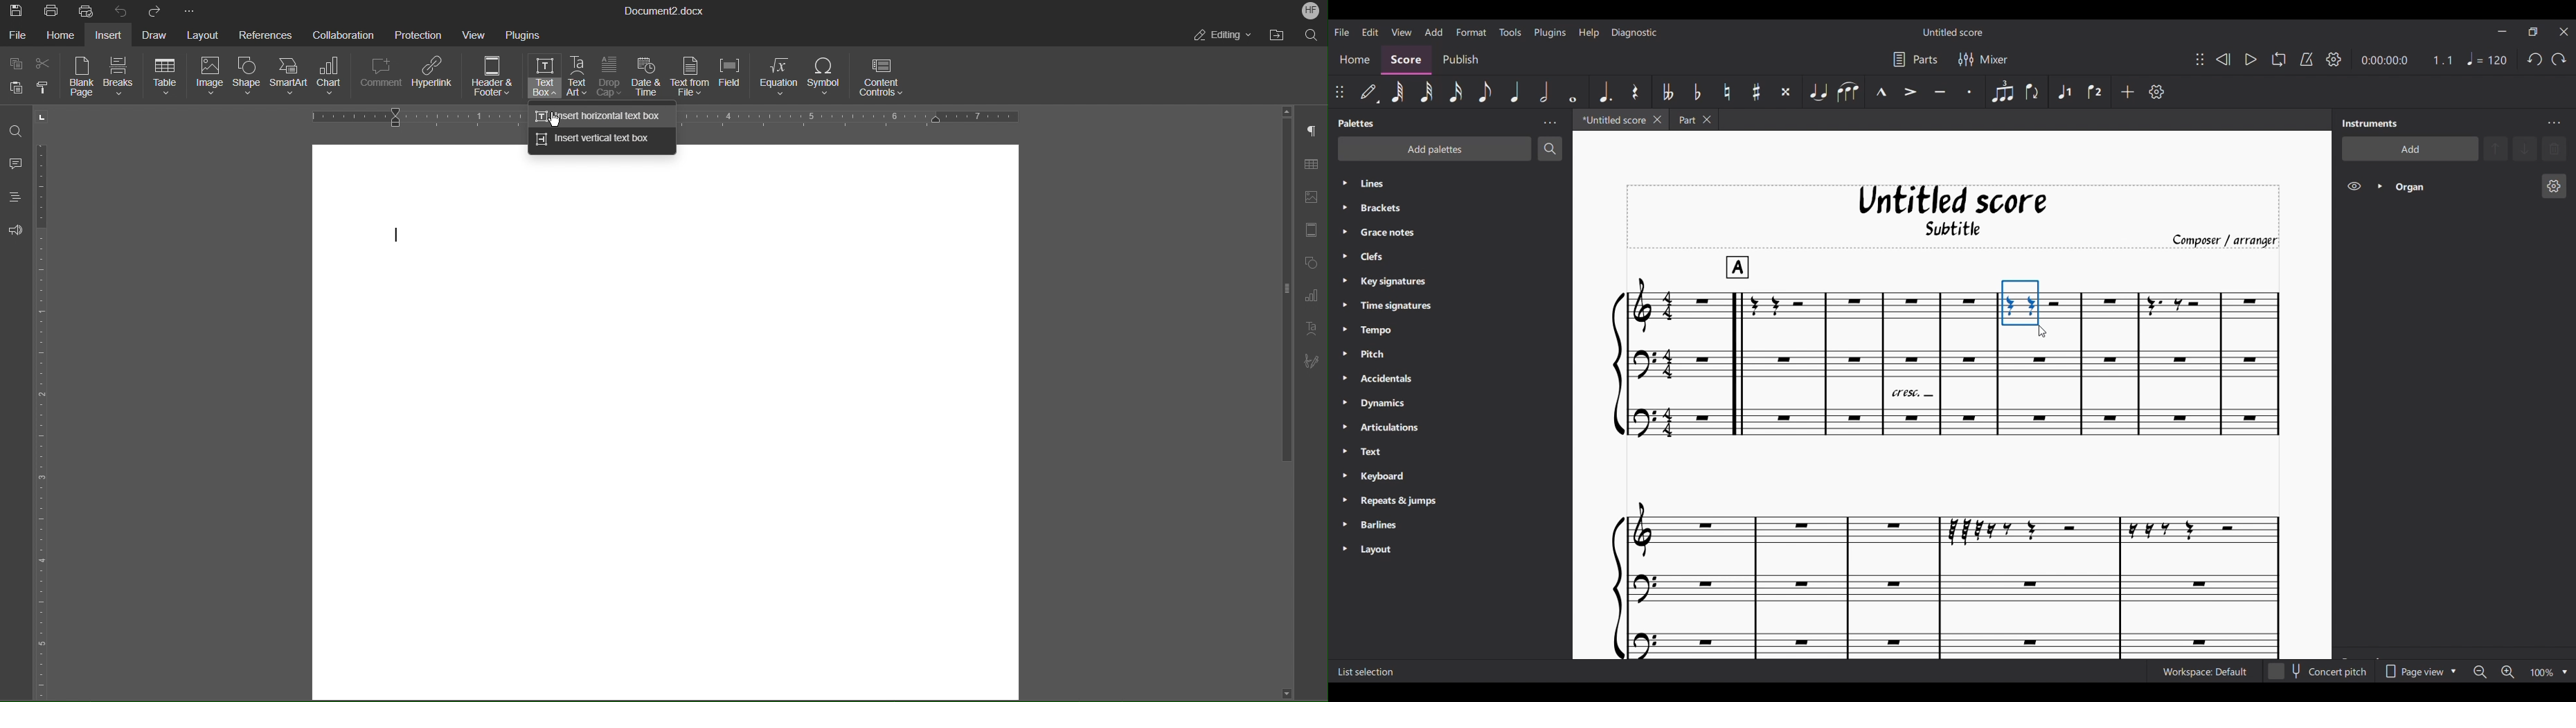 The height and width of the screenshot is (728, 2576). What do you see at coordinates (1355, 58) in the screenshot?
I see `Home section` at bounding box center [1355, 58].